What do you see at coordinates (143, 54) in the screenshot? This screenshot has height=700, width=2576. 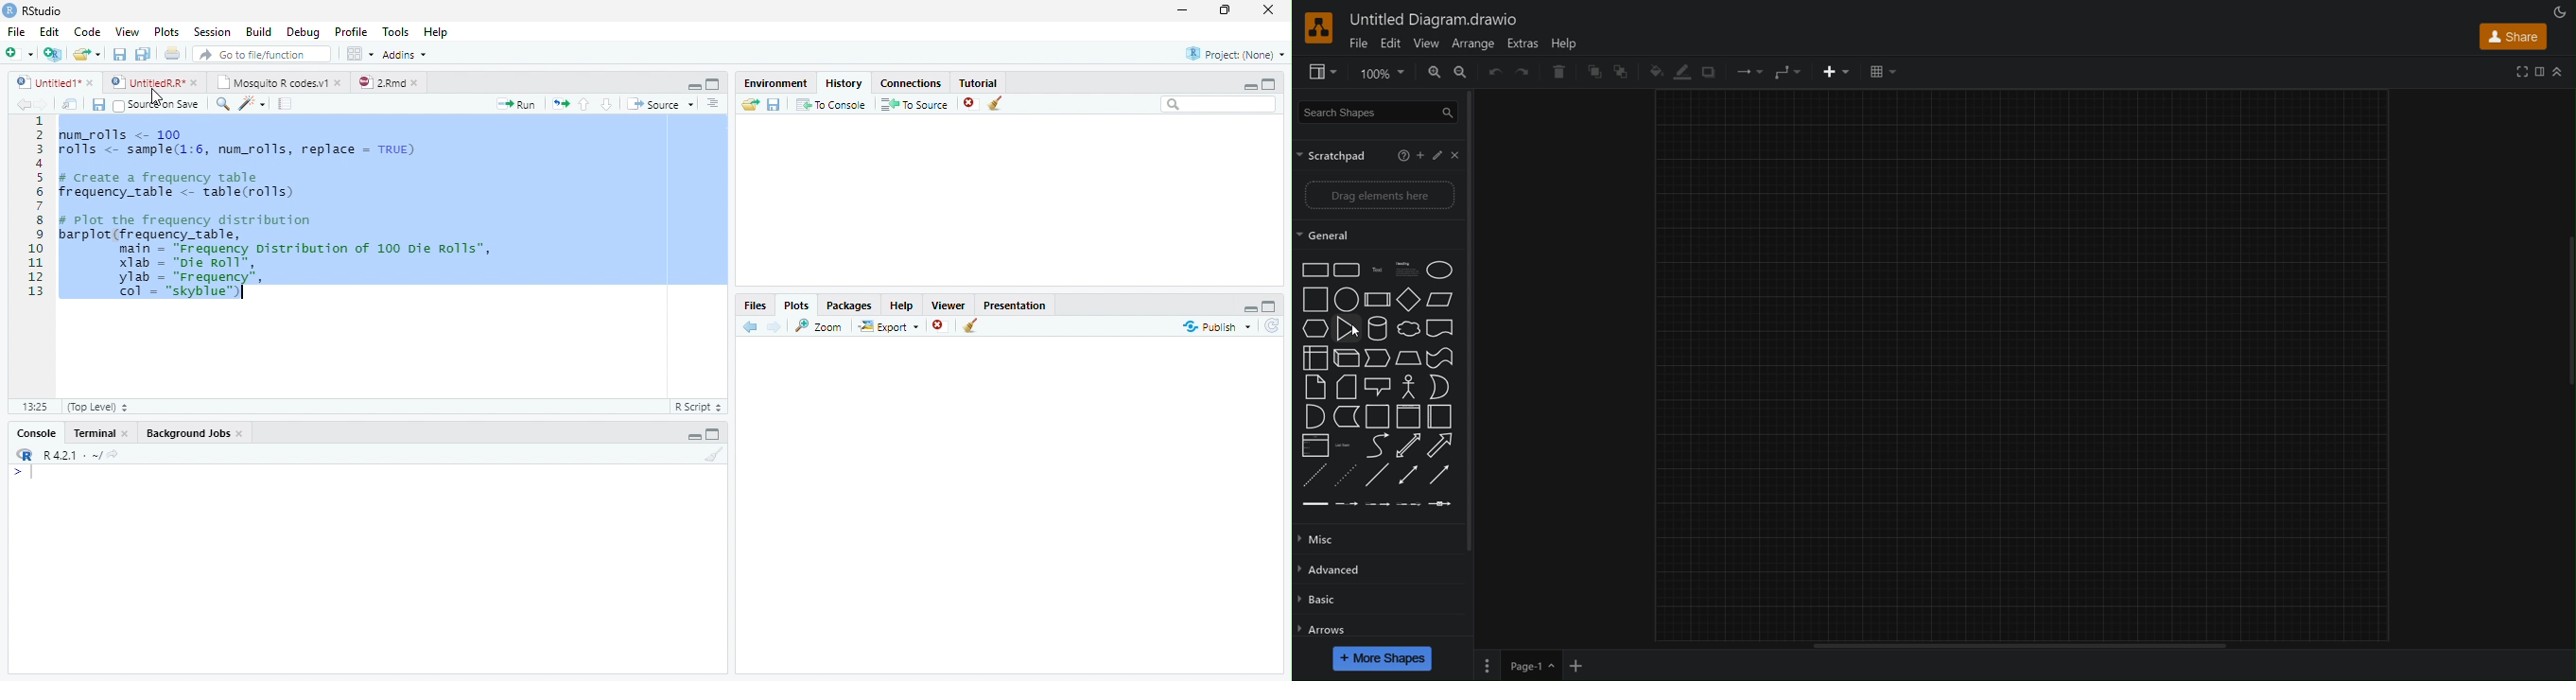 I see `Save all open files` at bounding box center [143, 54].